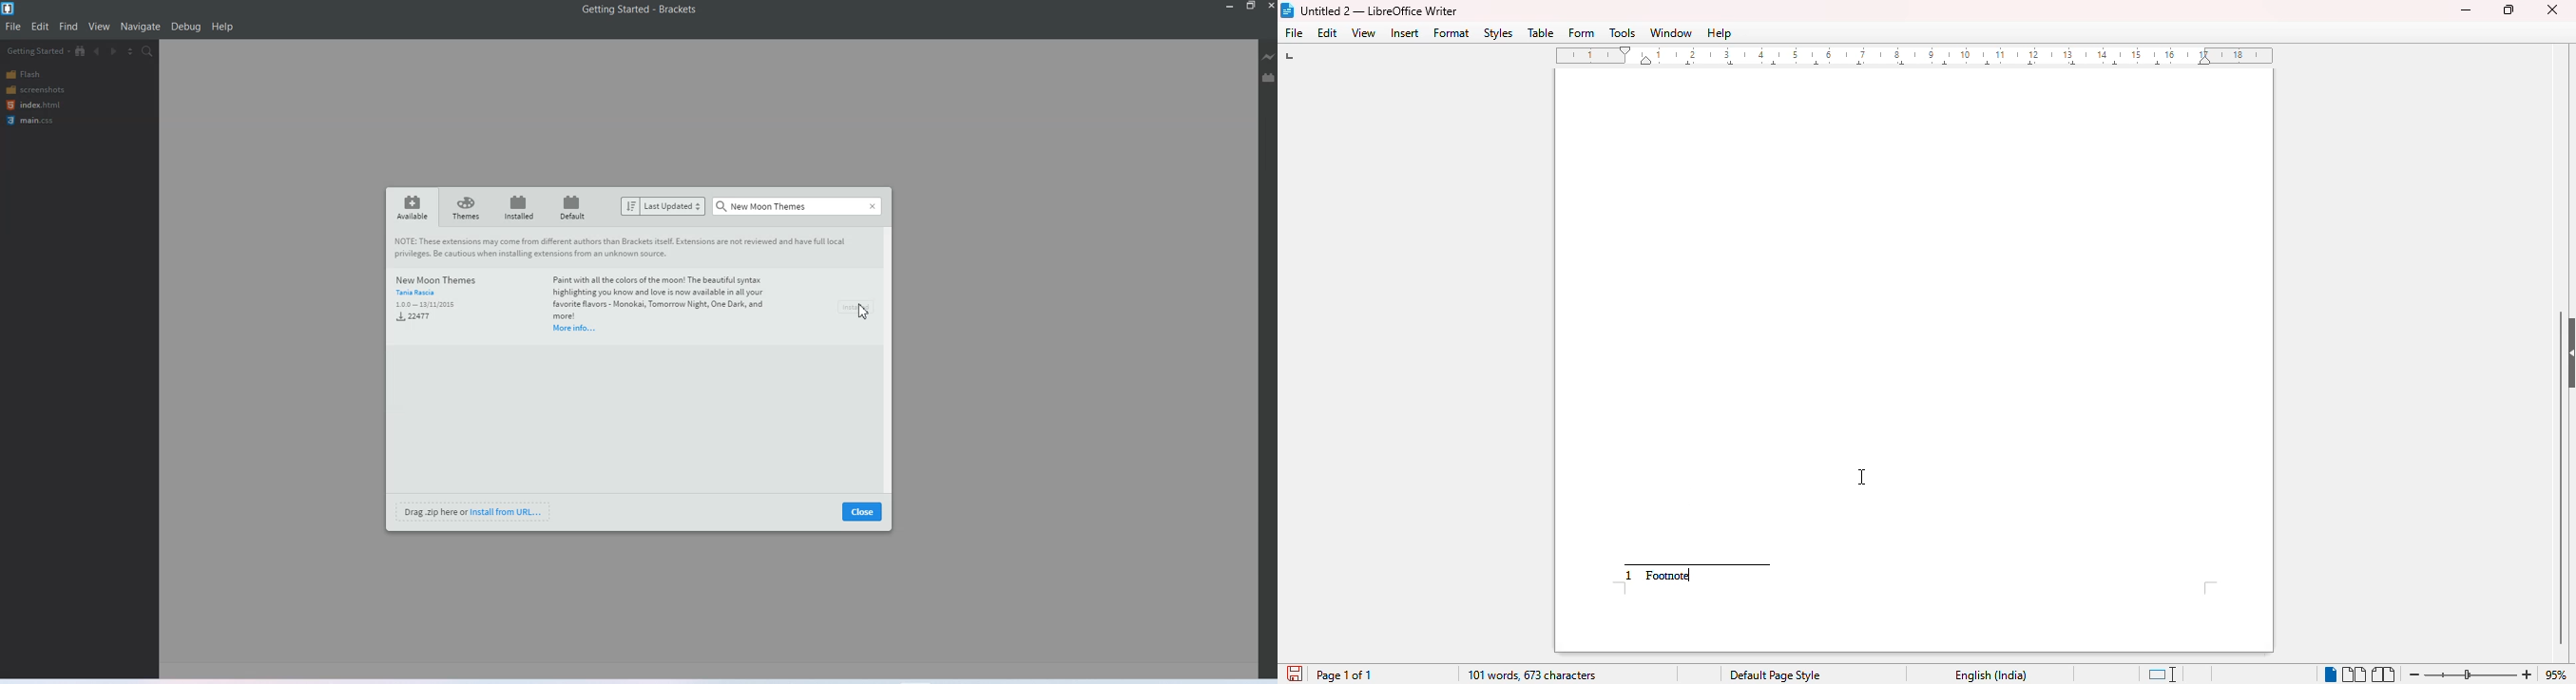 Image resolution: width=2576 pixels, height=700 pixels. Describe the element at coordinates (1541, 32) in the screenshot. I see `table` at that location.